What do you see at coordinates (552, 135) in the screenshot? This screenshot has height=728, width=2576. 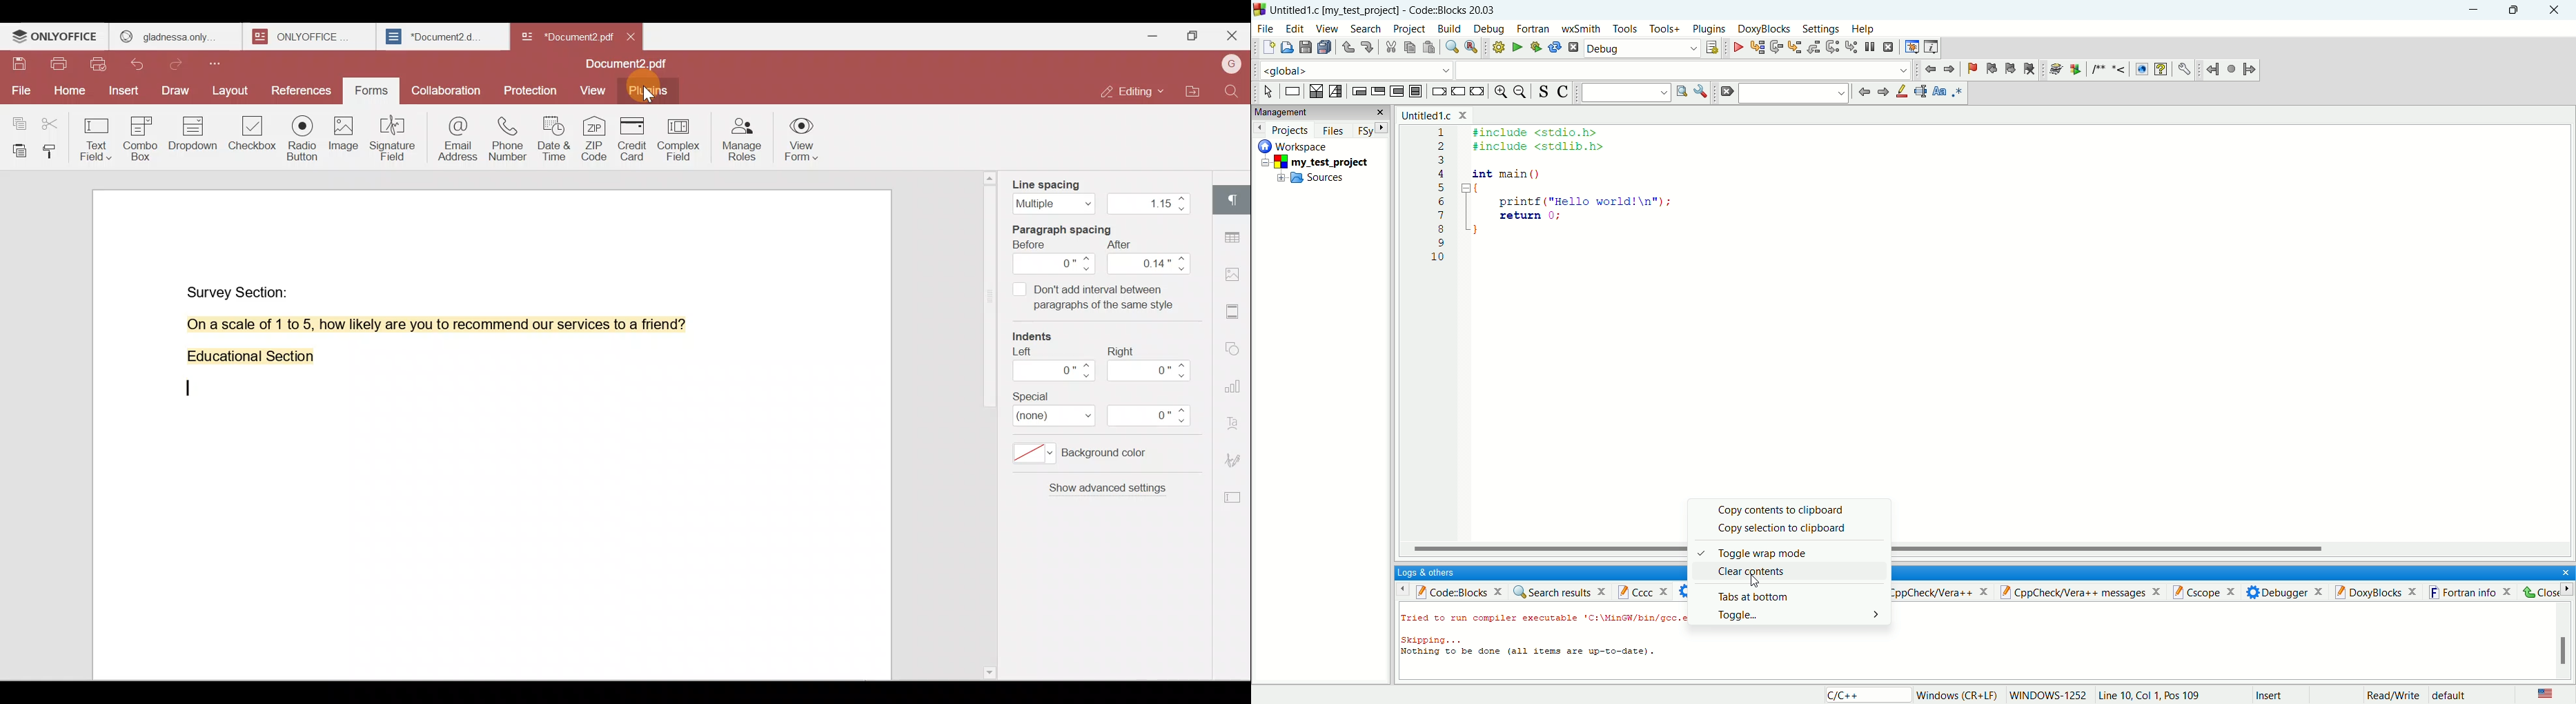 I see `Date & time` at bounding box center [552, 135].